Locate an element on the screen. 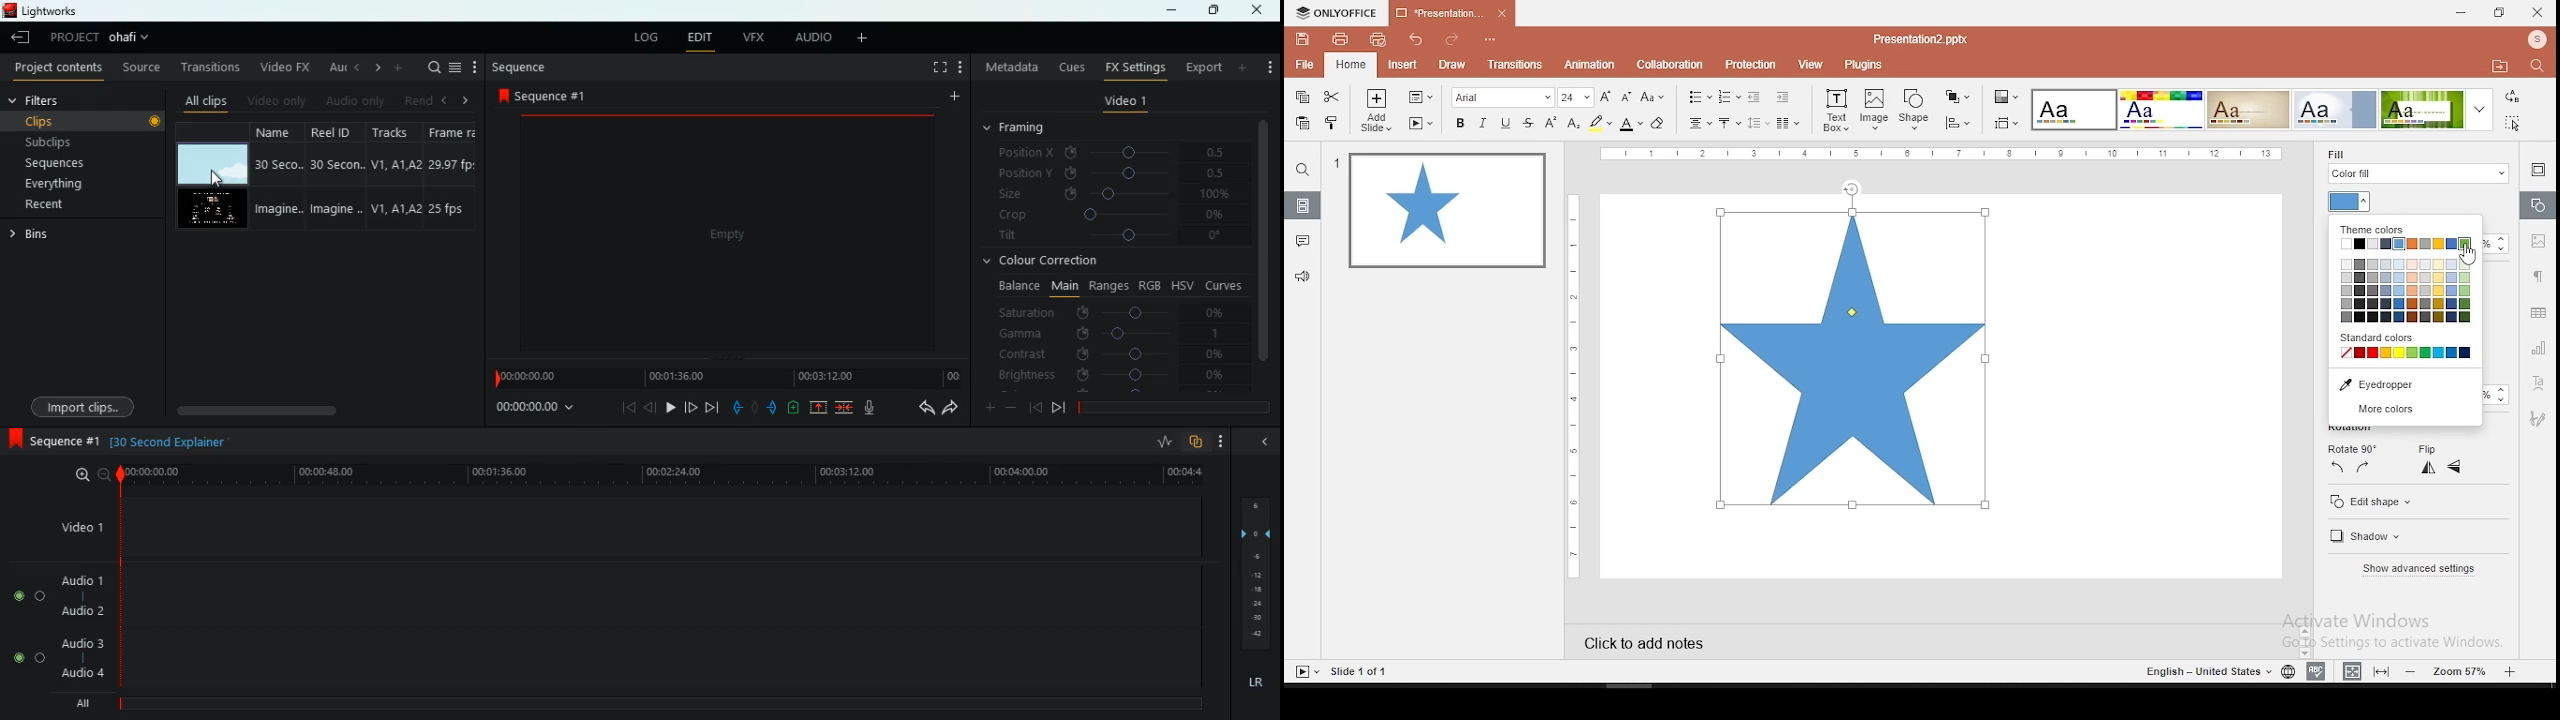  position y is located at coordinates (1115, 173).